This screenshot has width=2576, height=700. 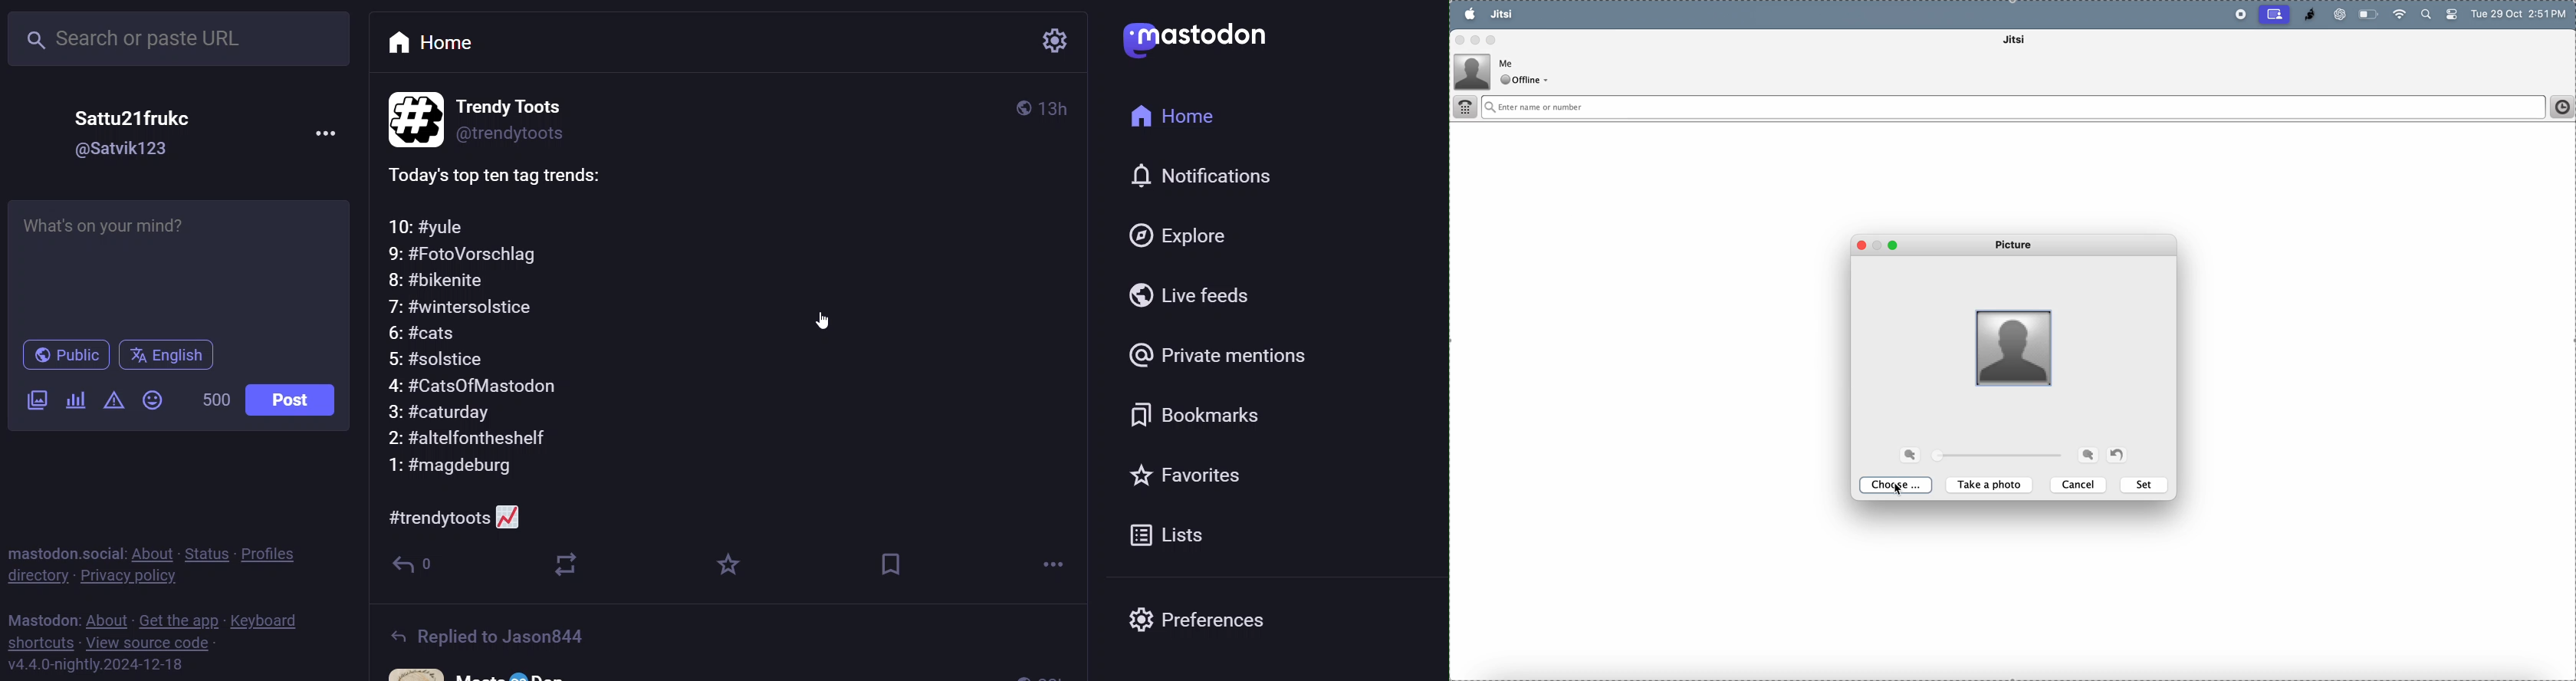 What do you see at coordinates (828, 323) in the screenshot?
I see `cursor` at bounding box center [828, 323].